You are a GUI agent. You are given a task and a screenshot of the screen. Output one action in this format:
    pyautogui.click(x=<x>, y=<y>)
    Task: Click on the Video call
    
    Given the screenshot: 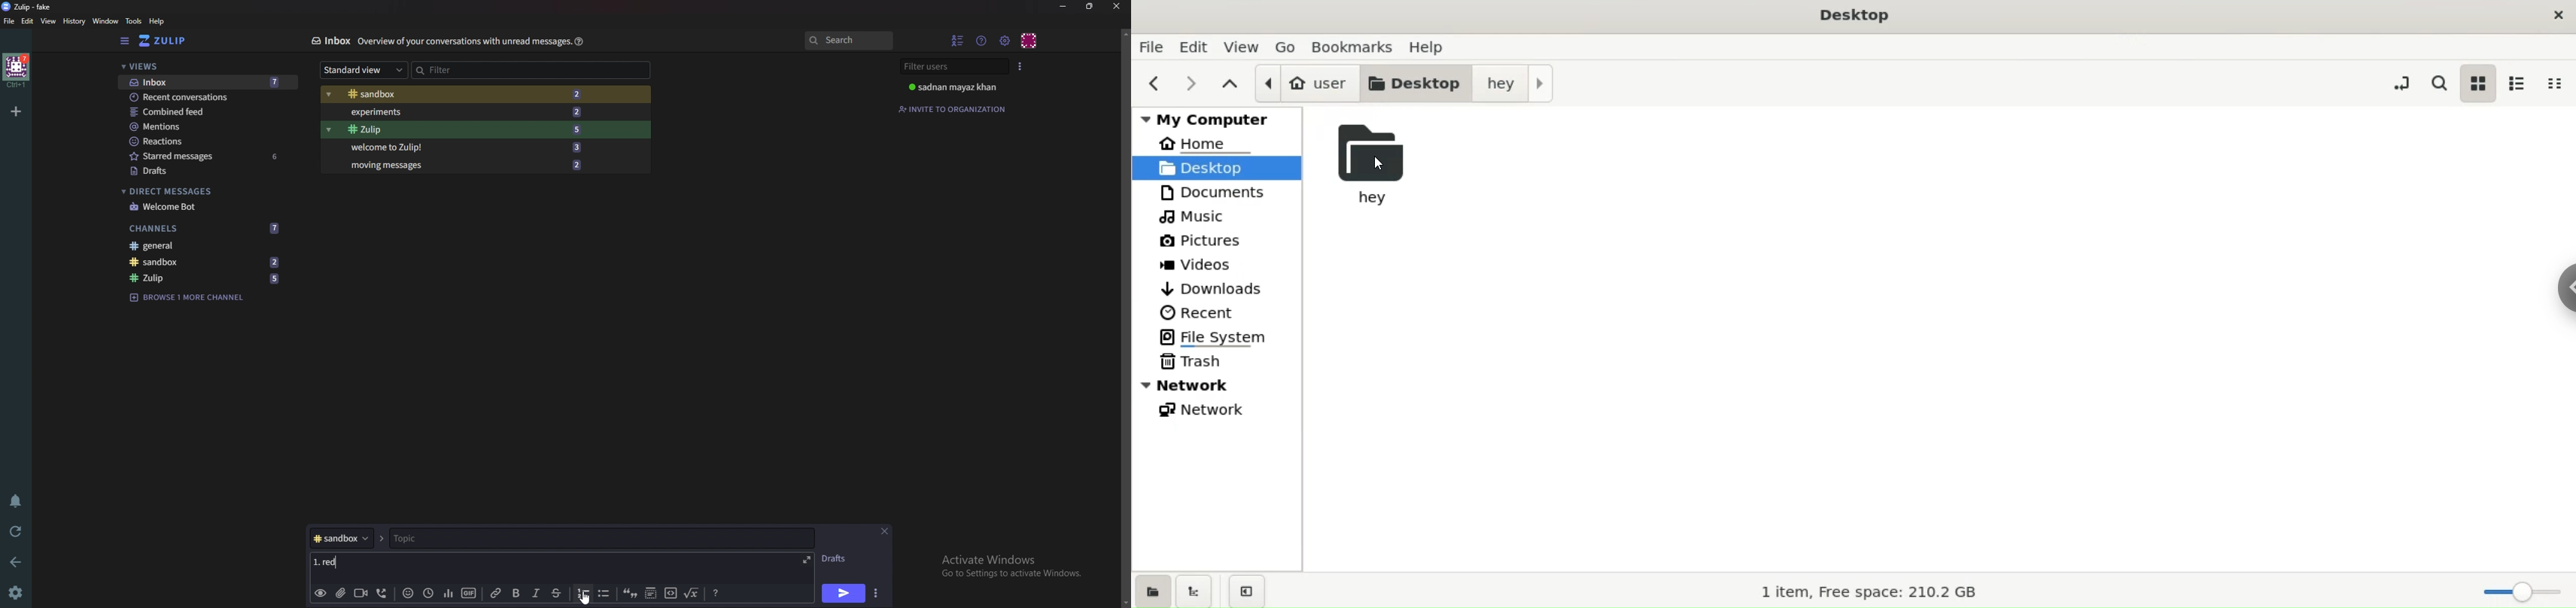 What is the action you would take?
    pyautogui.click(x=359, y=593)
    